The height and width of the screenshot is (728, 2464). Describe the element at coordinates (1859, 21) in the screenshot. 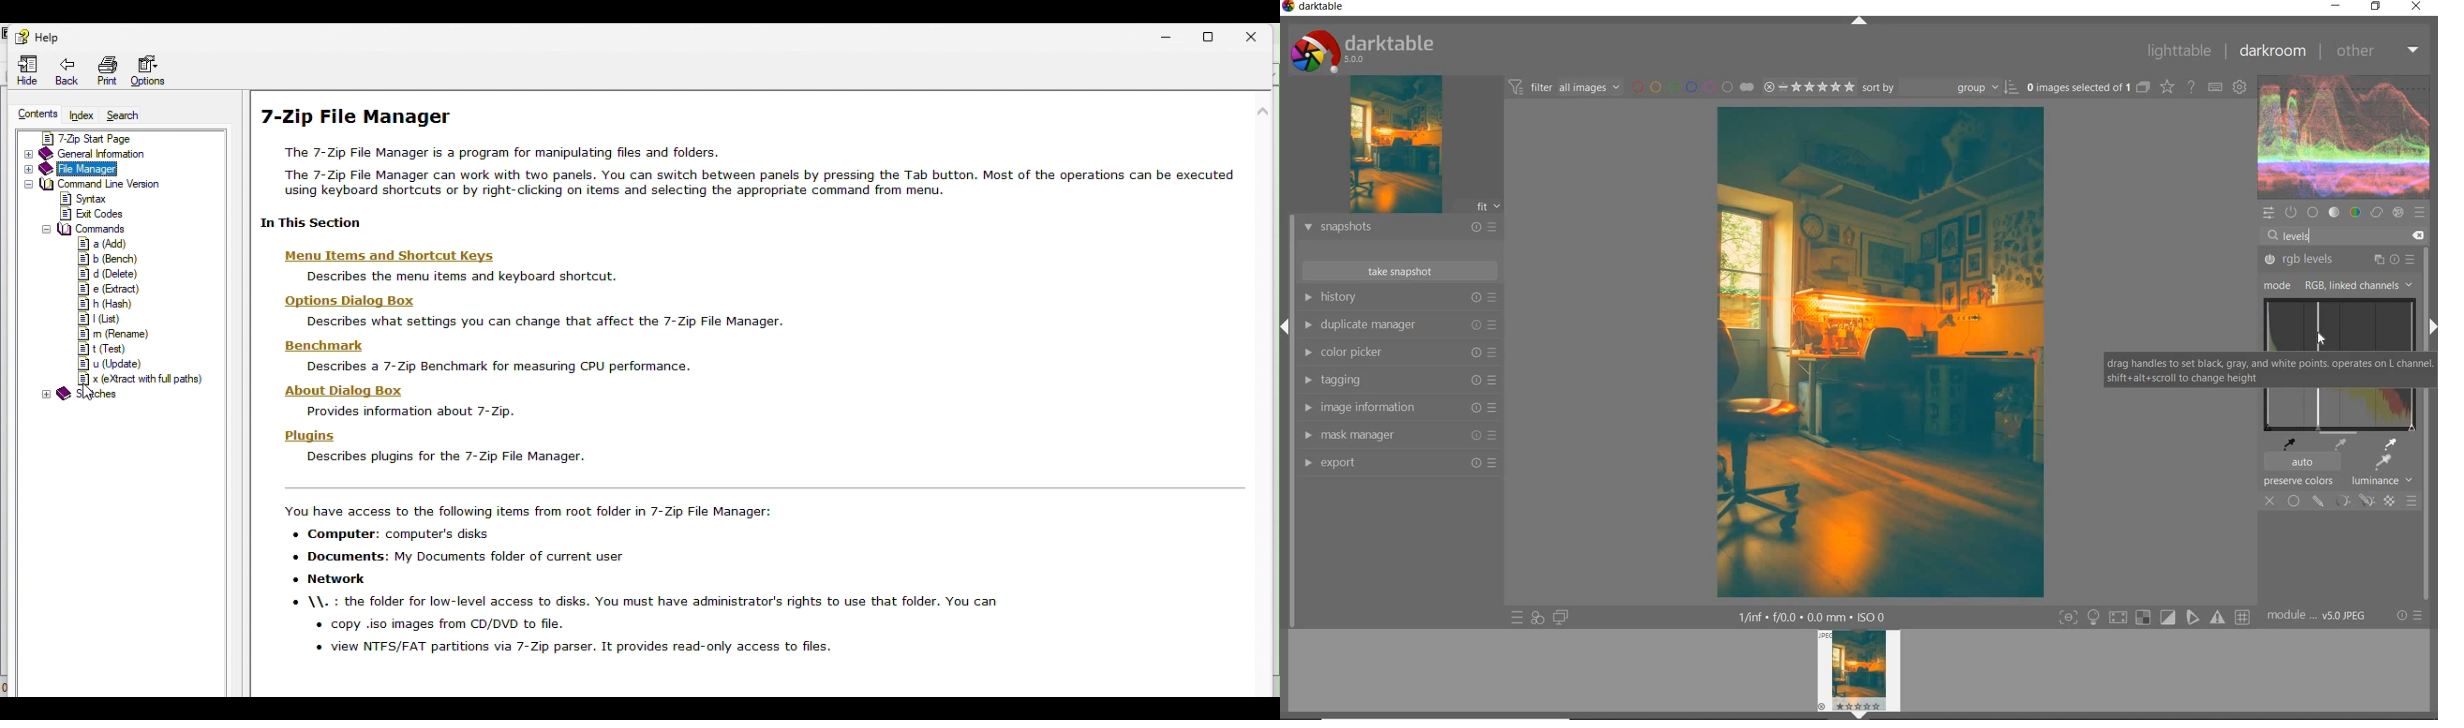

I see `expand/collapse` at that location.